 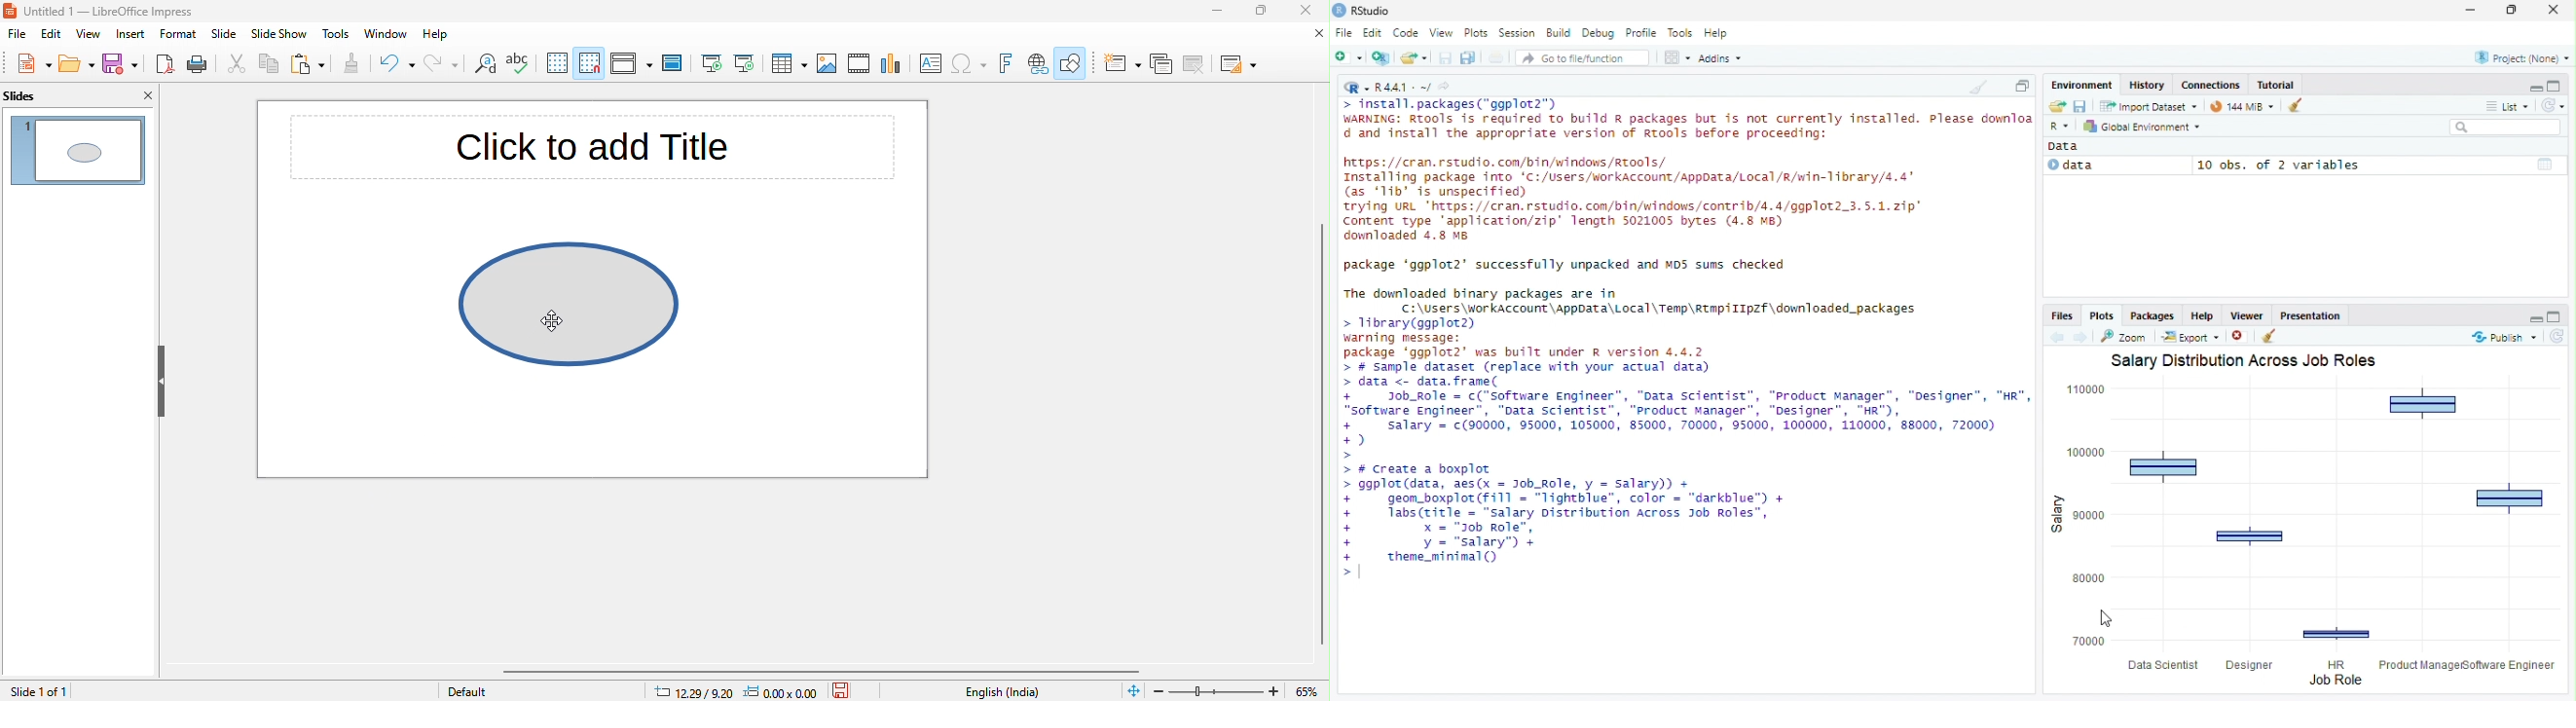 I want to click on Data, so click(x=2068, y=147).